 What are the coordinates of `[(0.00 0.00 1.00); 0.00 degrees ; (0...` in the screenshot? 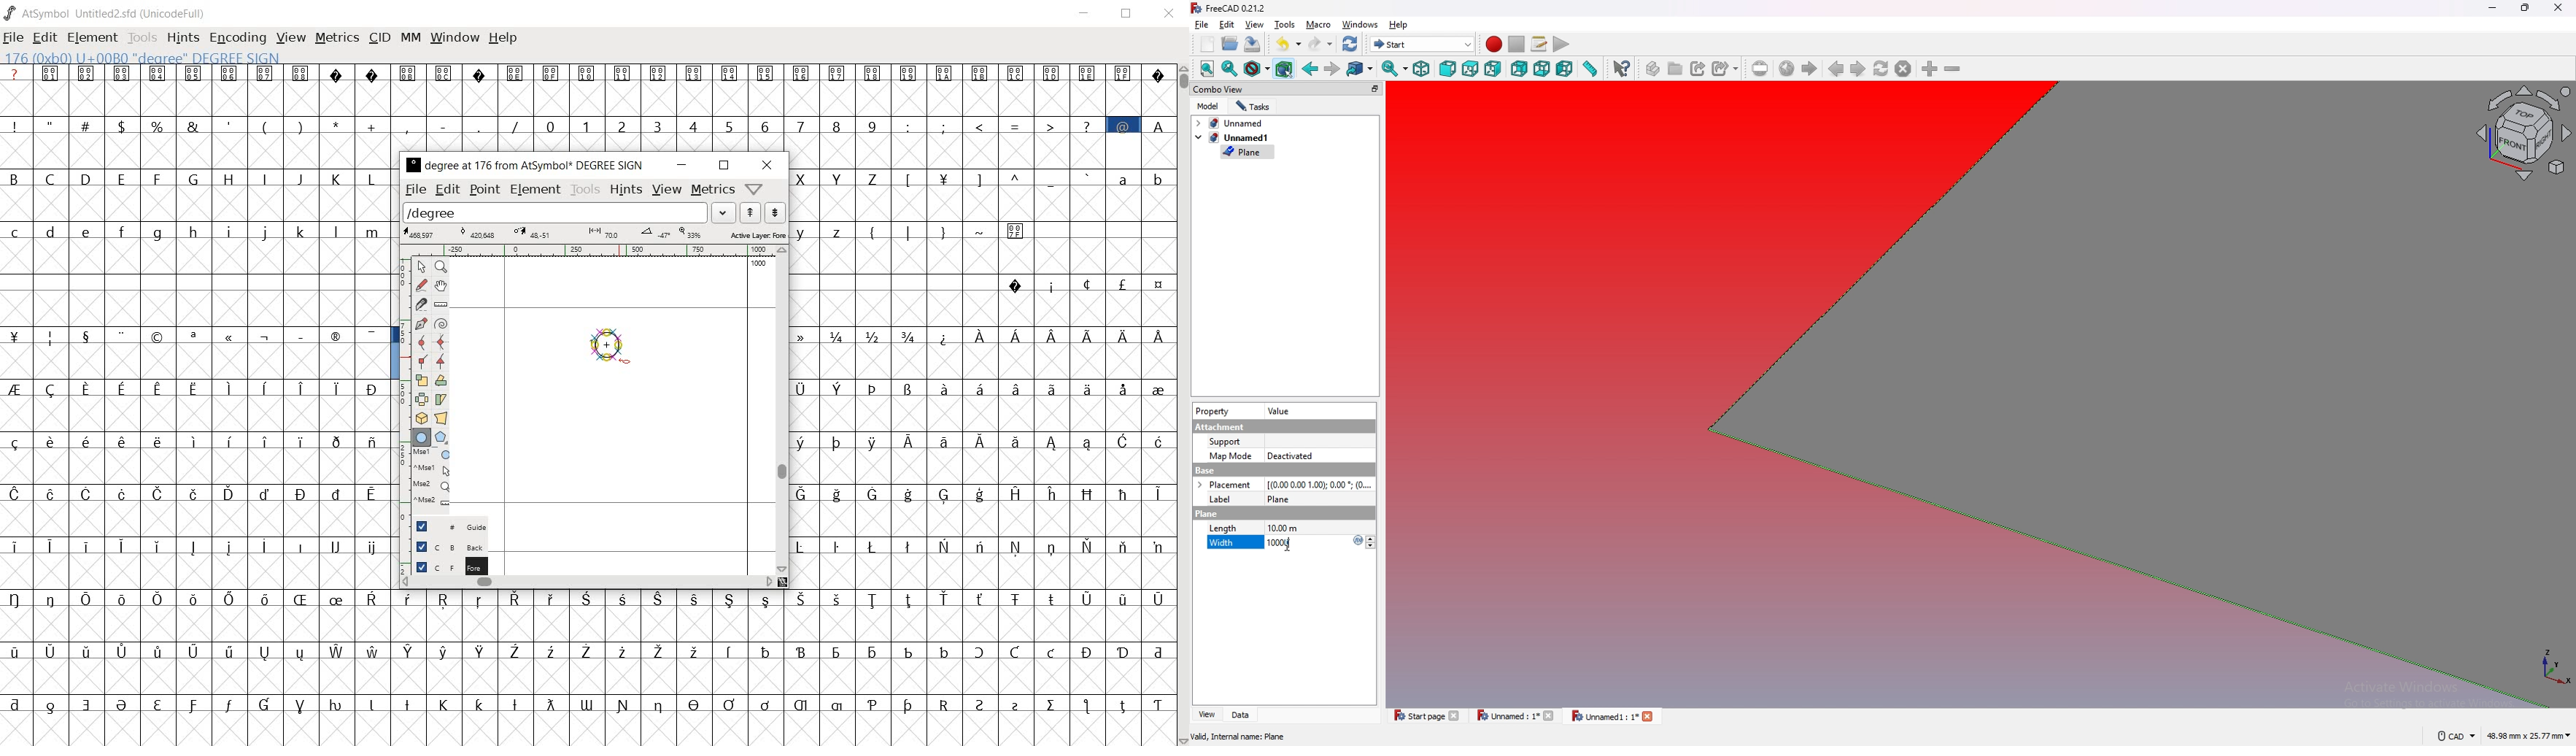 It's located at (1321, 483).